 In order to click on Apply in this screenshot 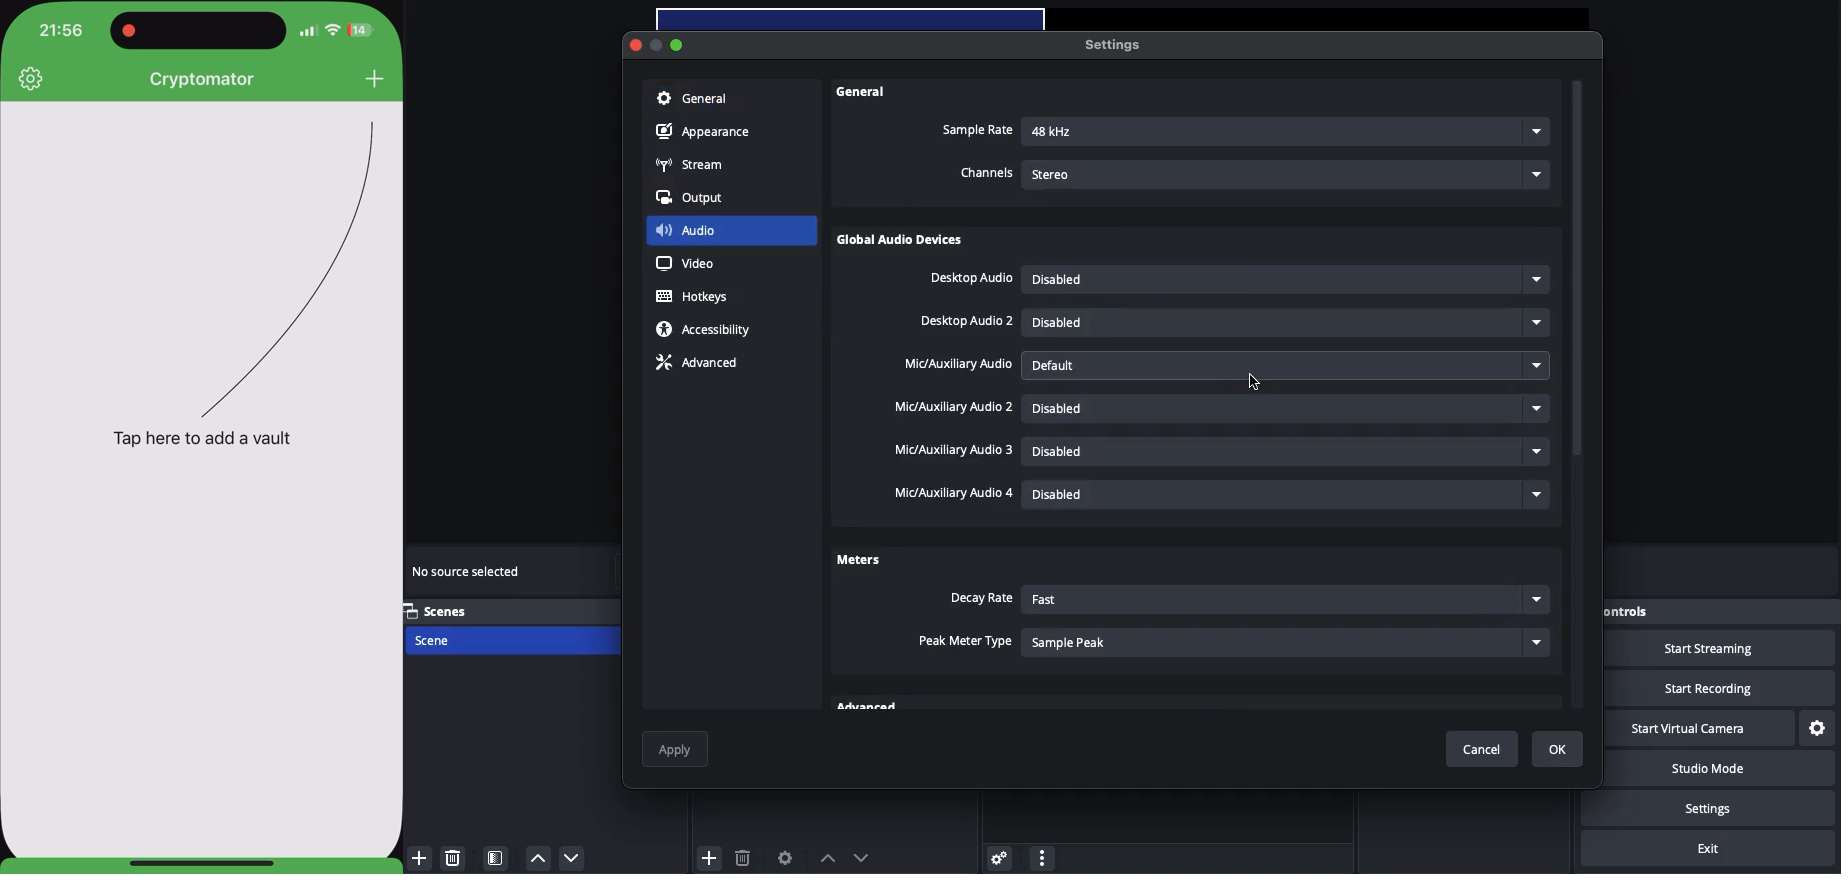, I will do `click(677, 749)`.